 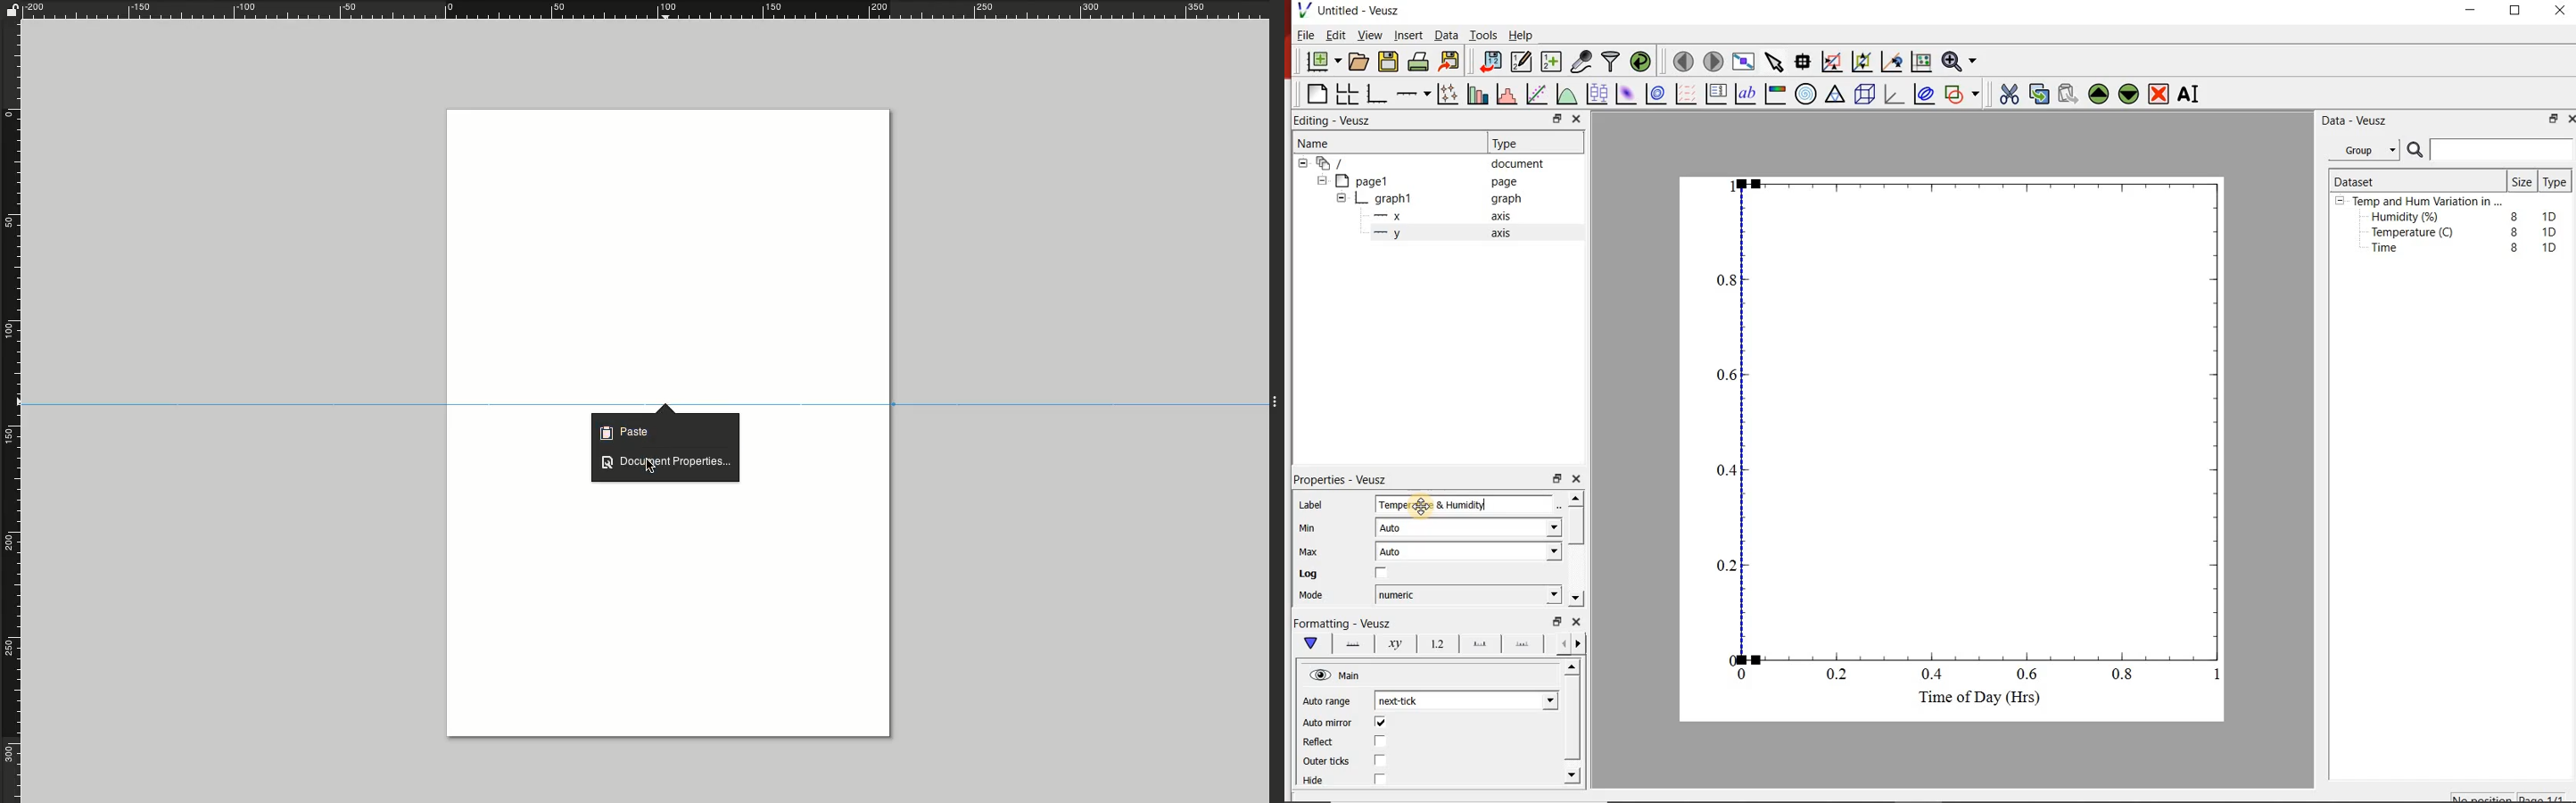 What do you see at coordinates (2039, 94) in the screenshot?
I see `copy the selected widget` at bounding box center [2039, 94].